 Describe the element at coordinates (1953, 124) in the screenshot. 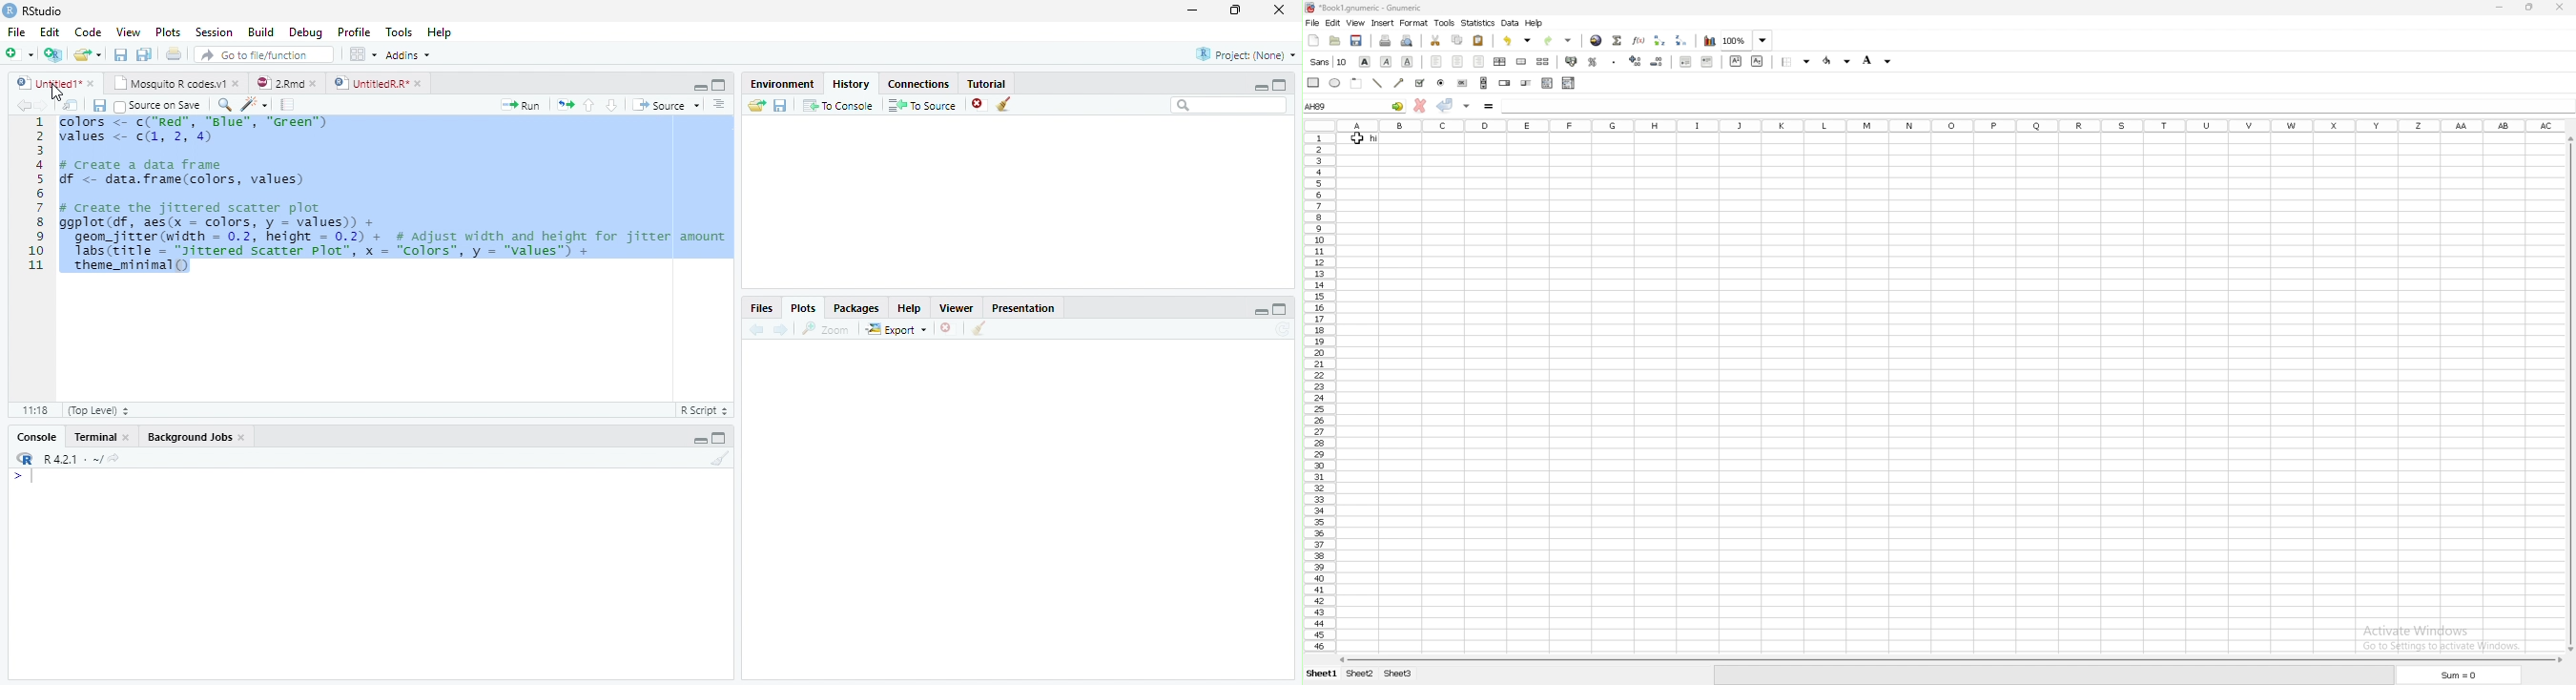

I see `columns` at that location.